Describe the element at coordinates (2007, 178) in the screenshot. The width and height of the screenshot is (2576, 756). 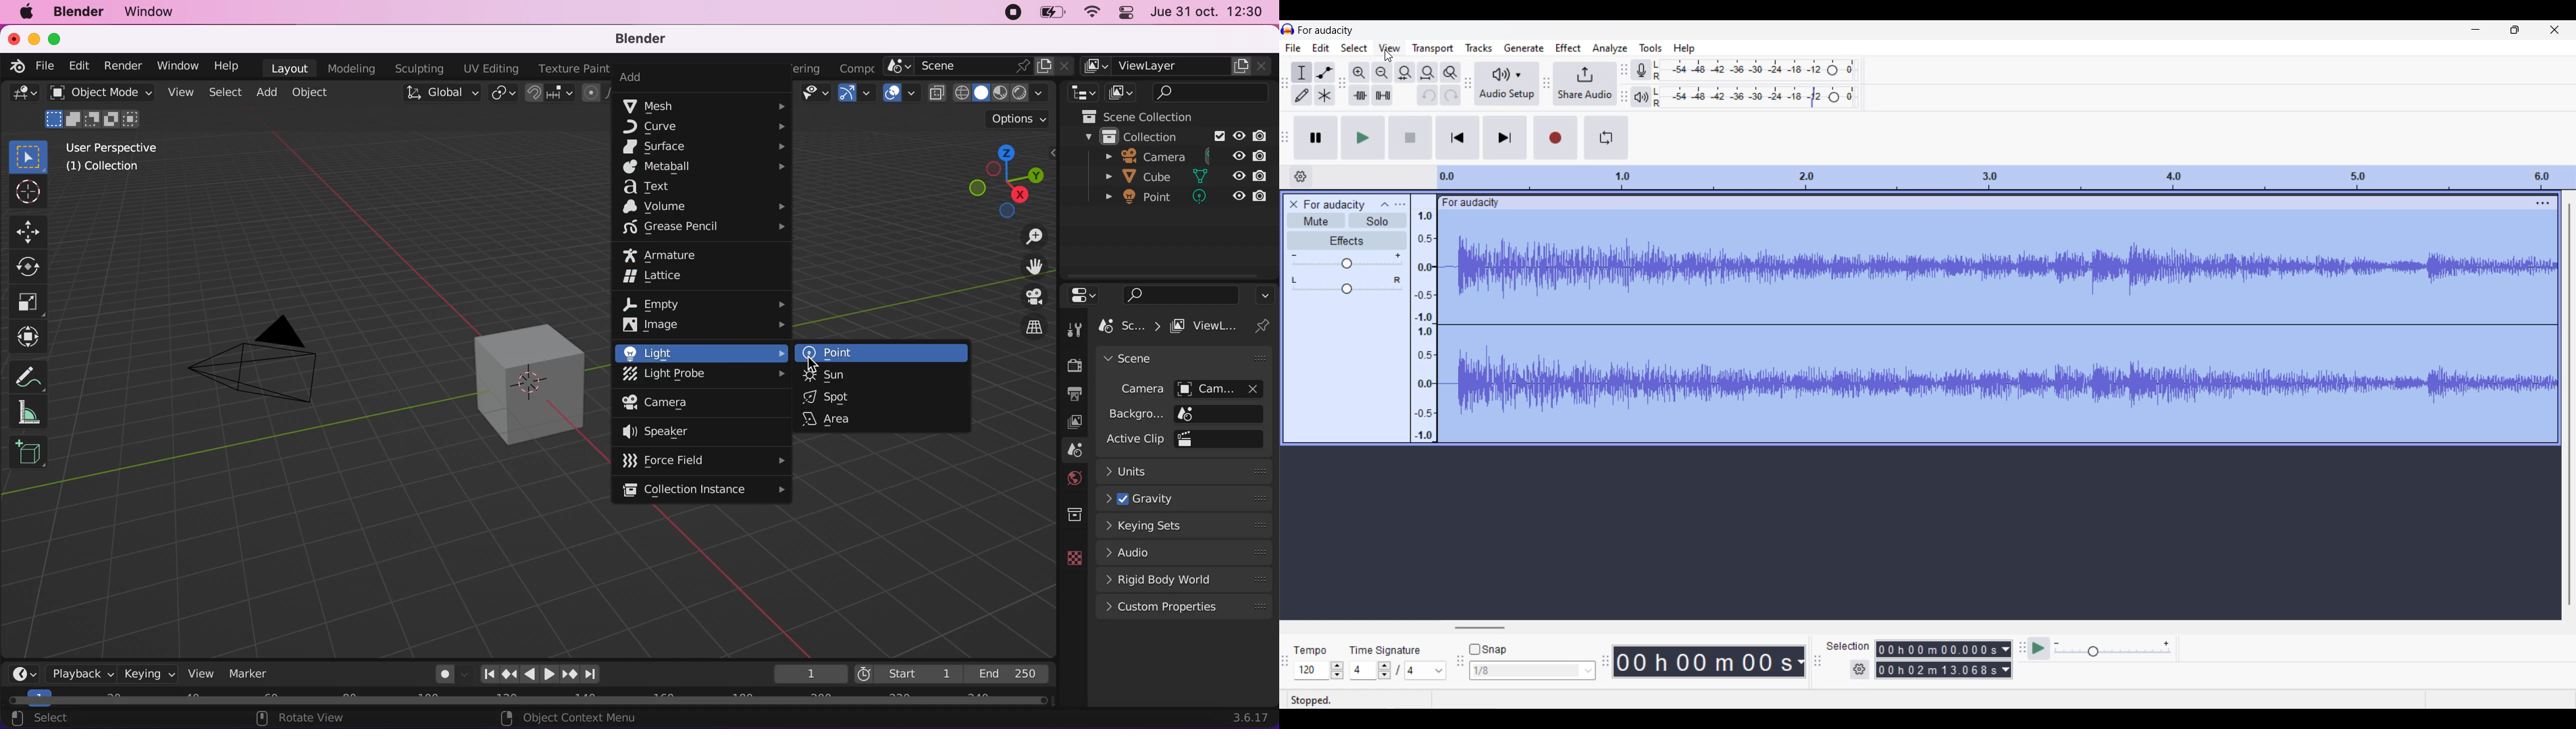
I see `Scale to measure length of track` at that location.